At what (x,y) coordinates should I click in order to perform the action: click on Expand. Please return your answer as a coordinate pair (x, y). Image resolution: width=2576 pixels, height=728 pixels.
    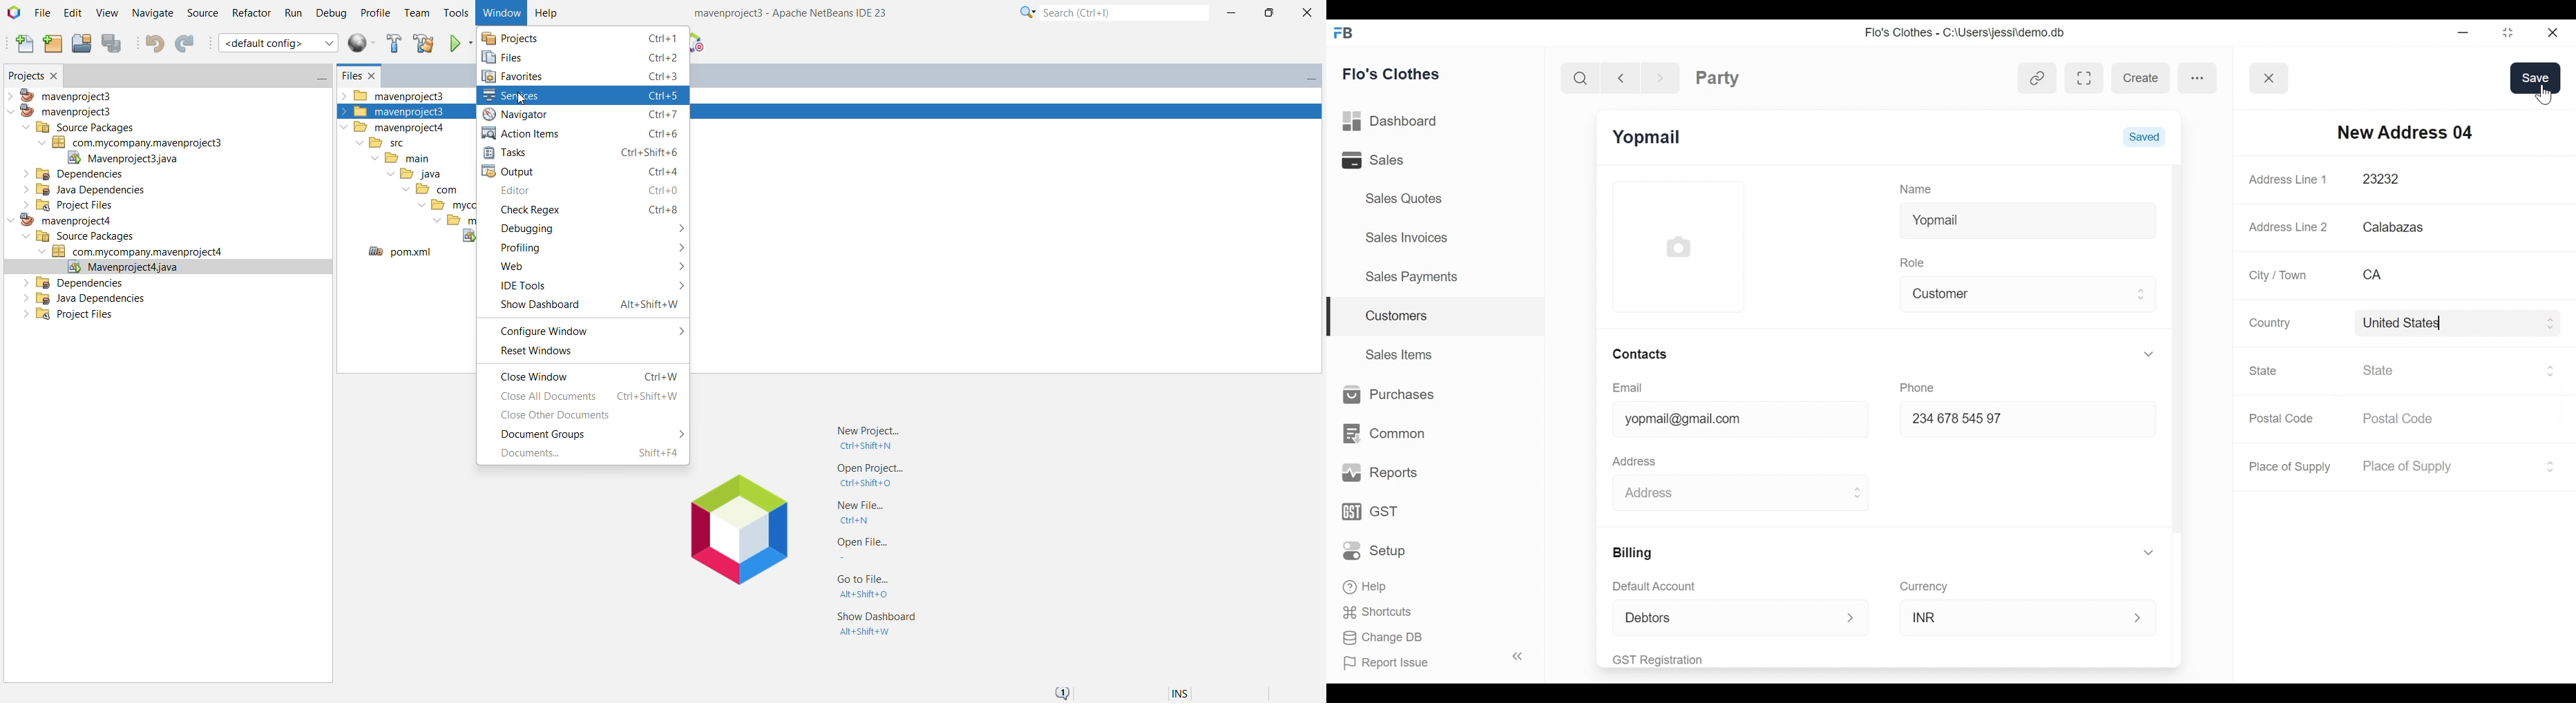
    Looking at the image, I should click on (2143, 294).